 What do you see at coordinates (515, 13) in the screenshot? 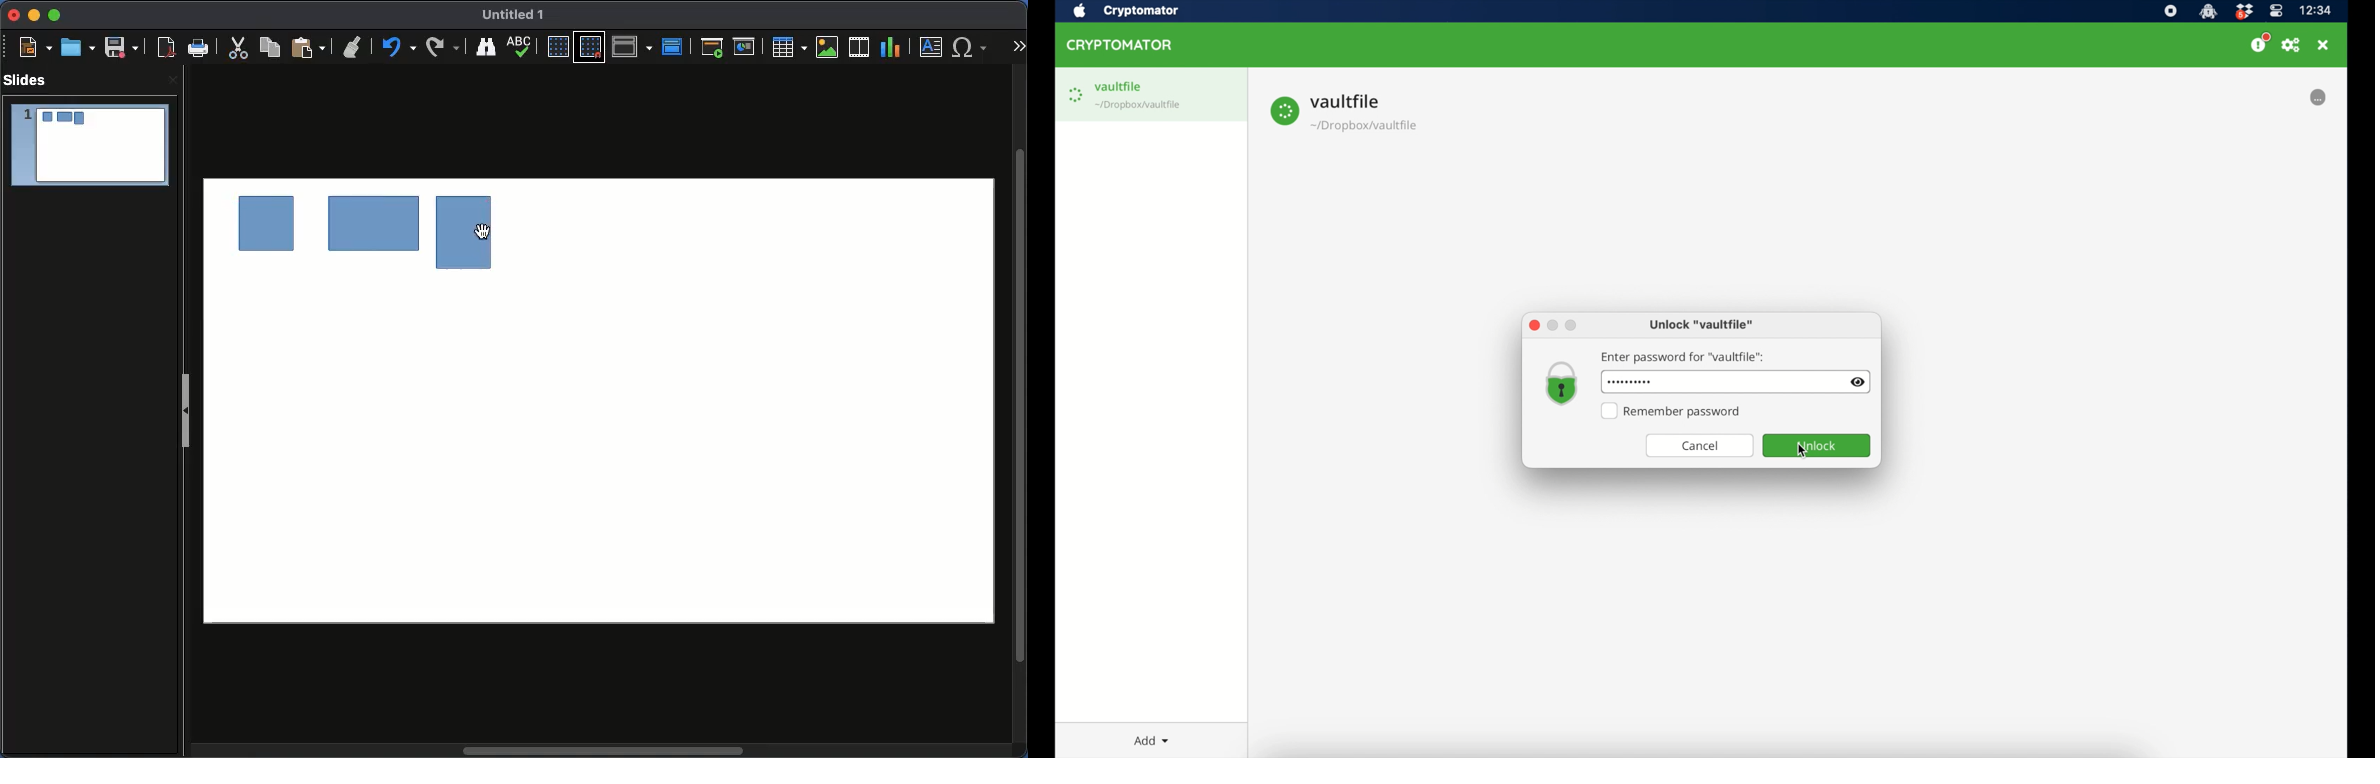
I see `Name` at bounding box center [515, 13].